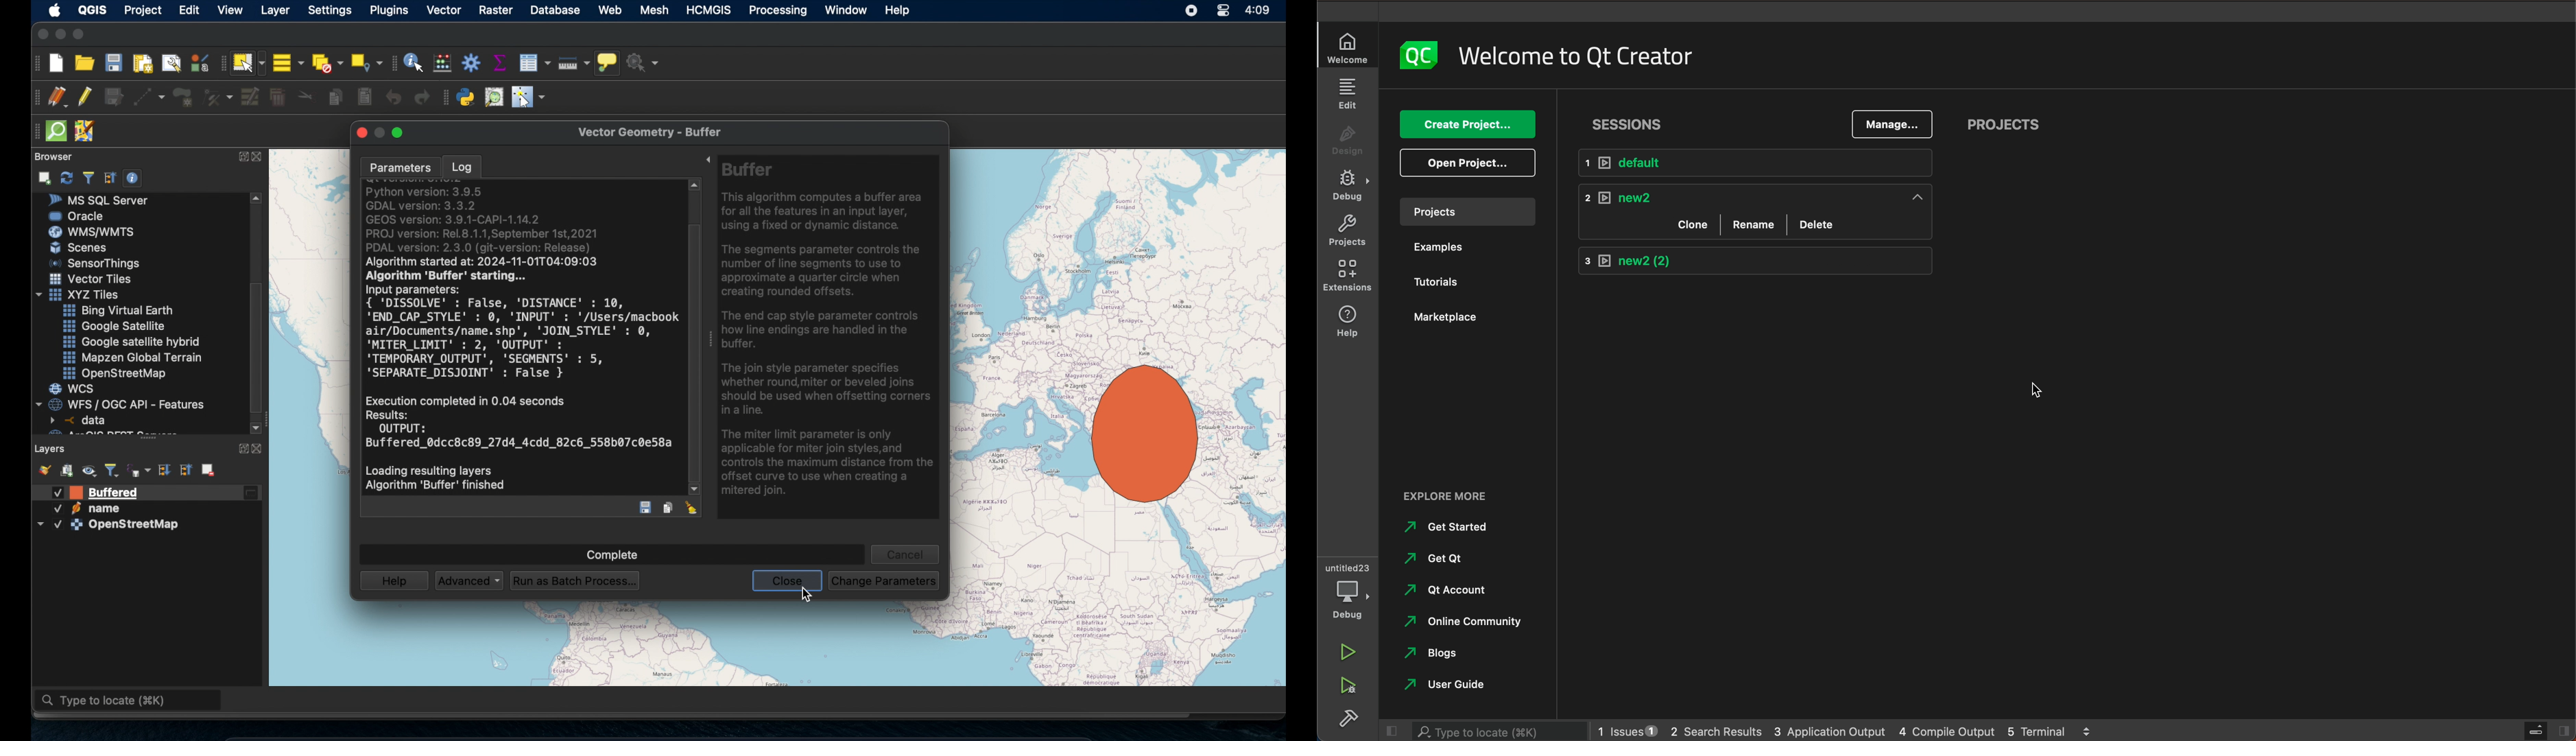  What do you see at coordinates (697, 491) in the screenshot?
I see `scroll down arrow` at bounding box center [697, 491].